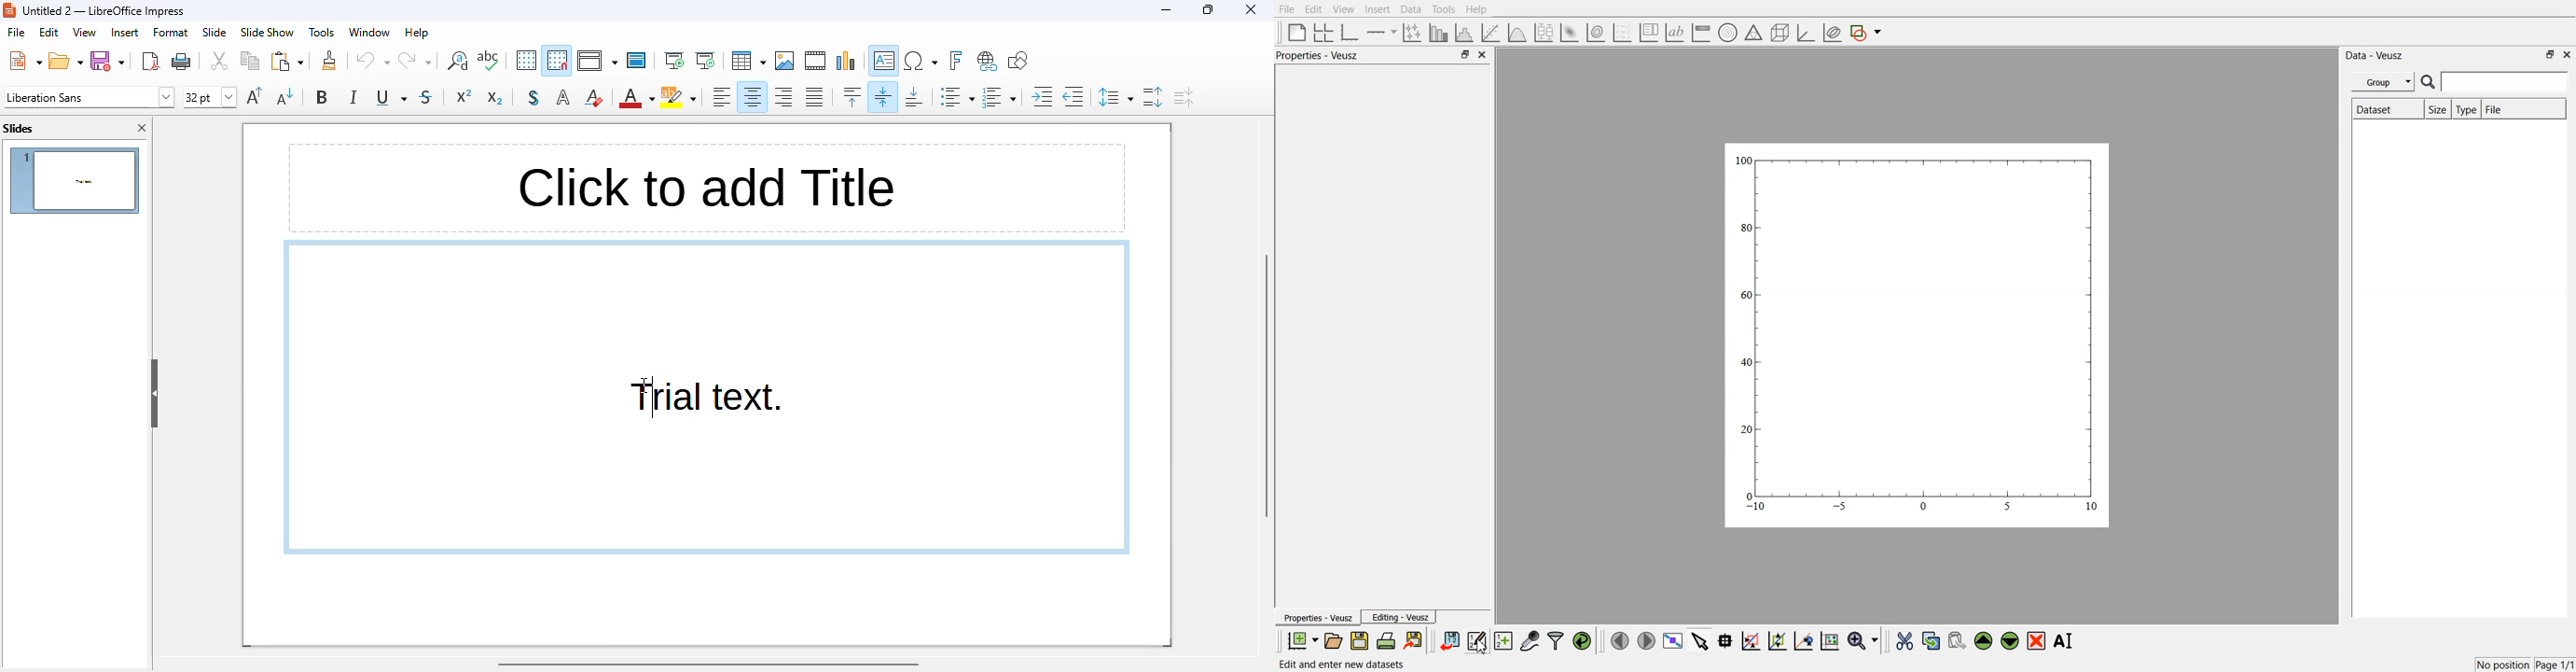  What do you see at coordinates (644, 385) in the screenshot?
I see `cursor` at bounding box center [644, 385].